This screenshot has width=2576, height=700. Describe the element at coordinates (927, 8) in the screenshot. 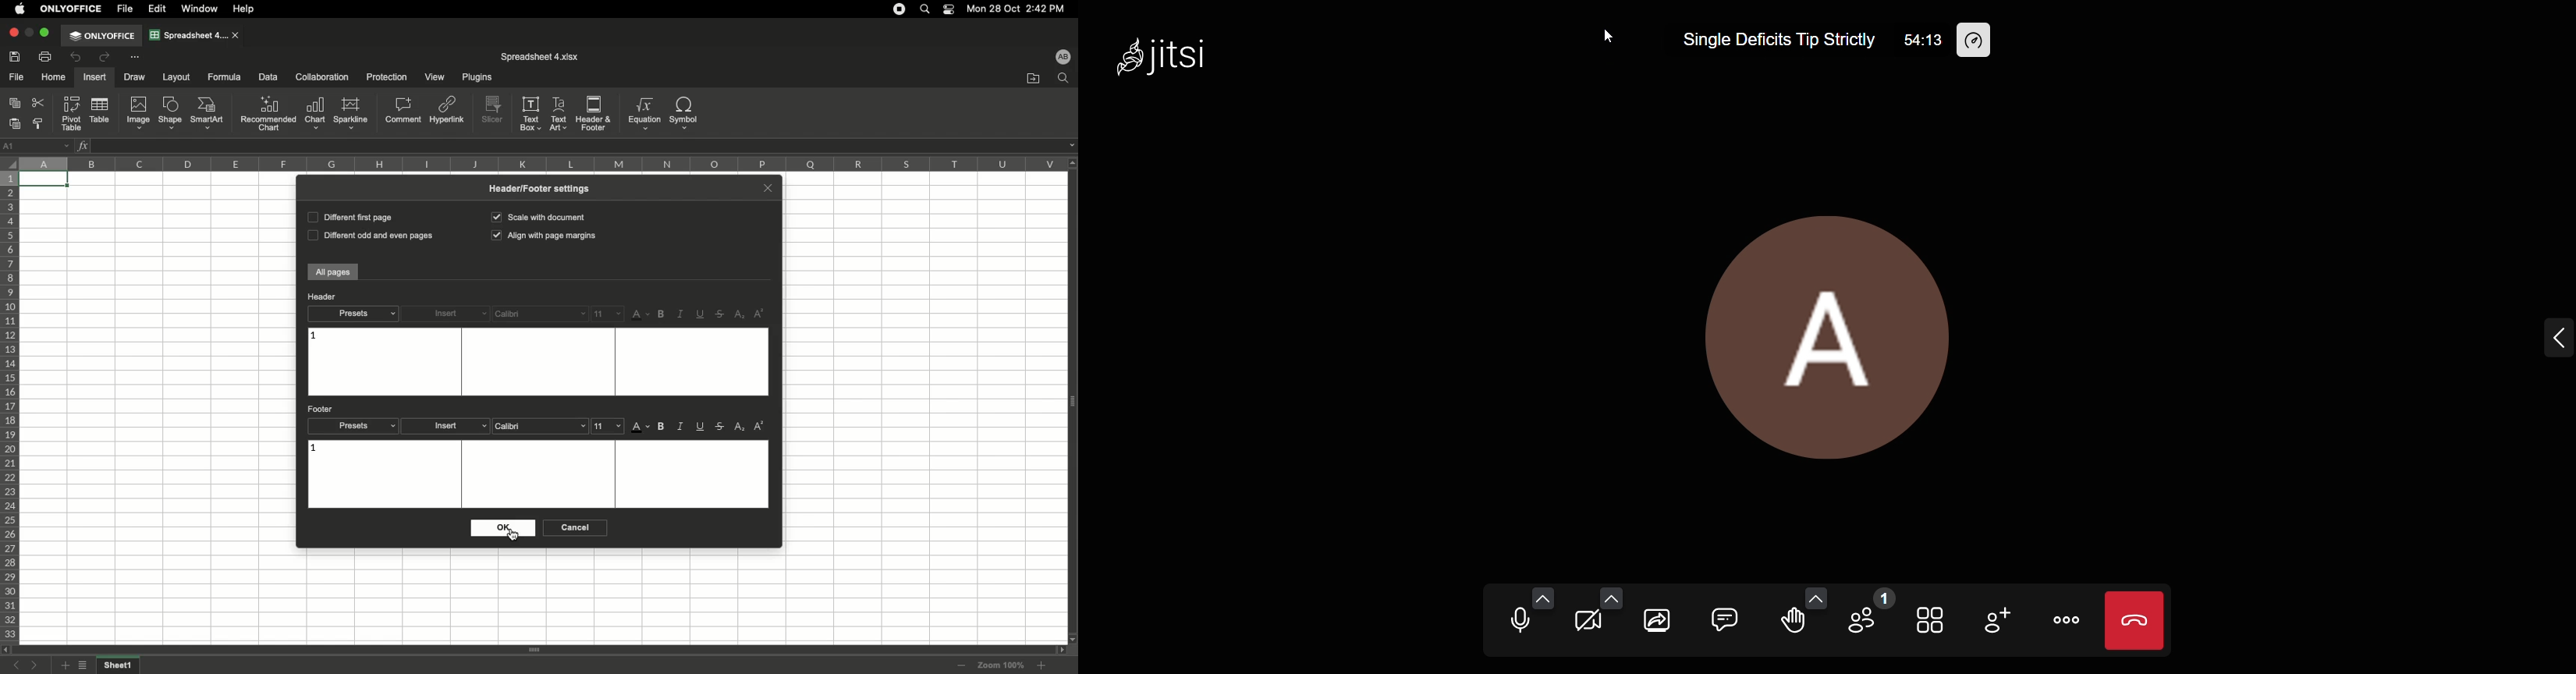

I see `Search` at that location.